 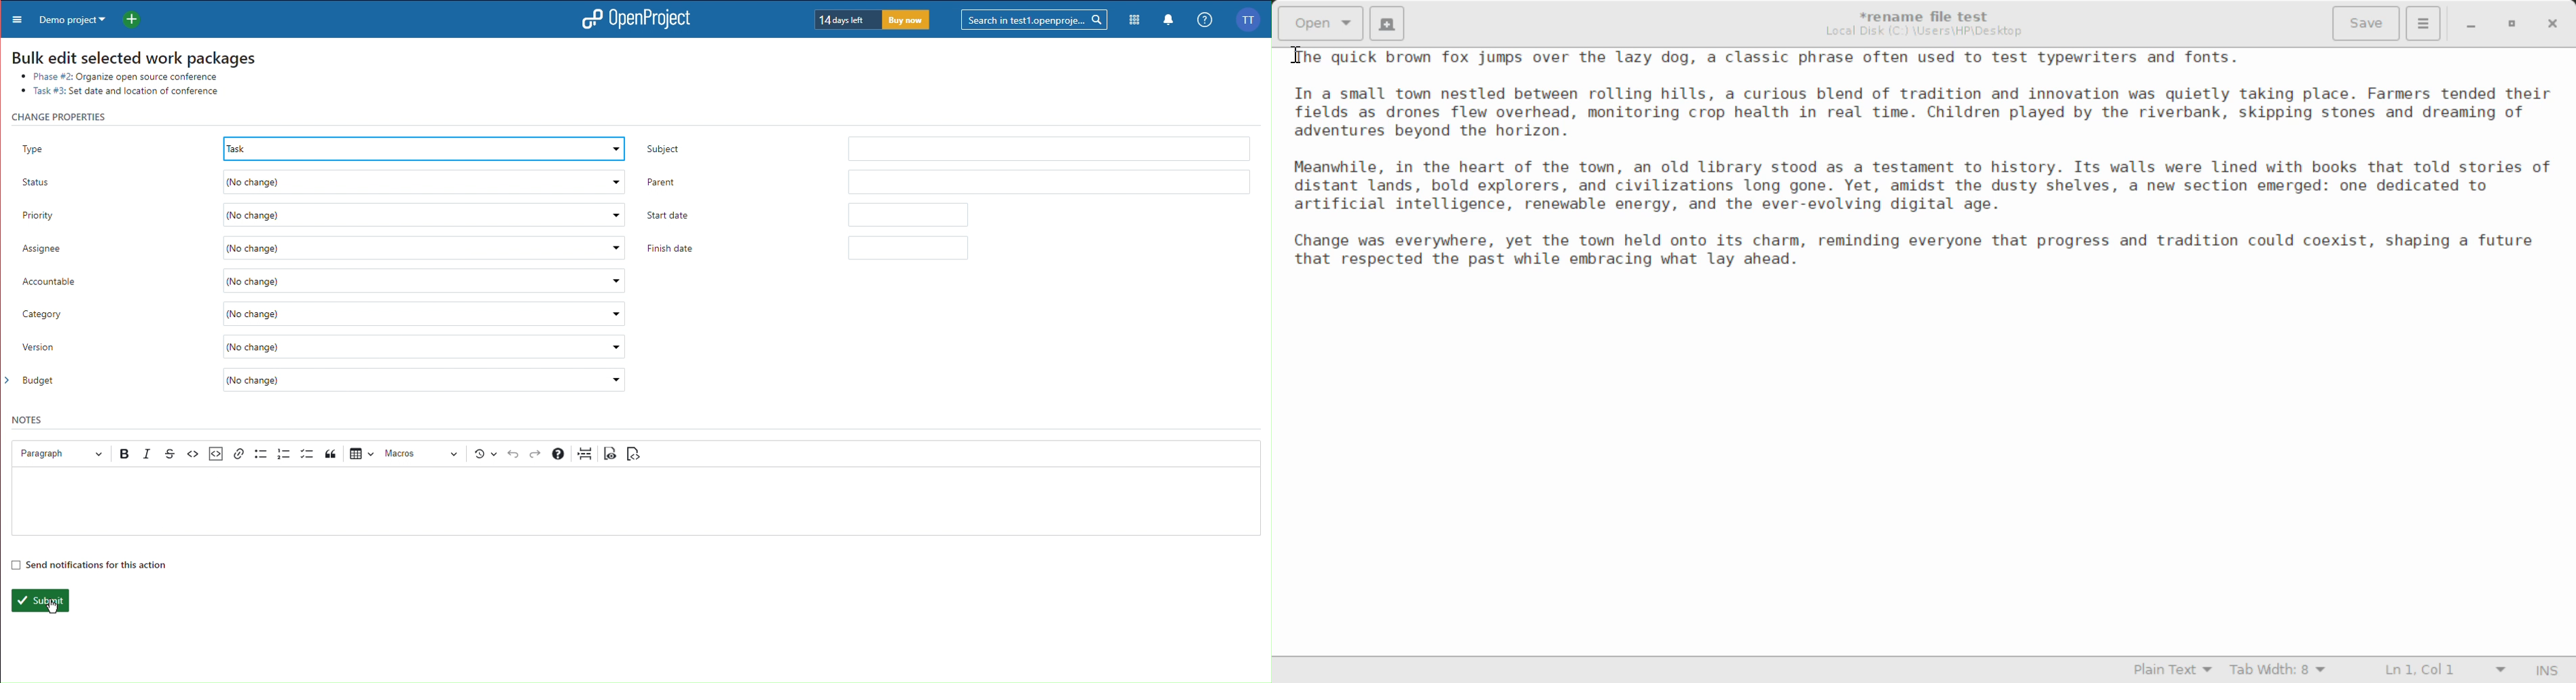 I want to click on Open Document, so click(x=1321, y=23).